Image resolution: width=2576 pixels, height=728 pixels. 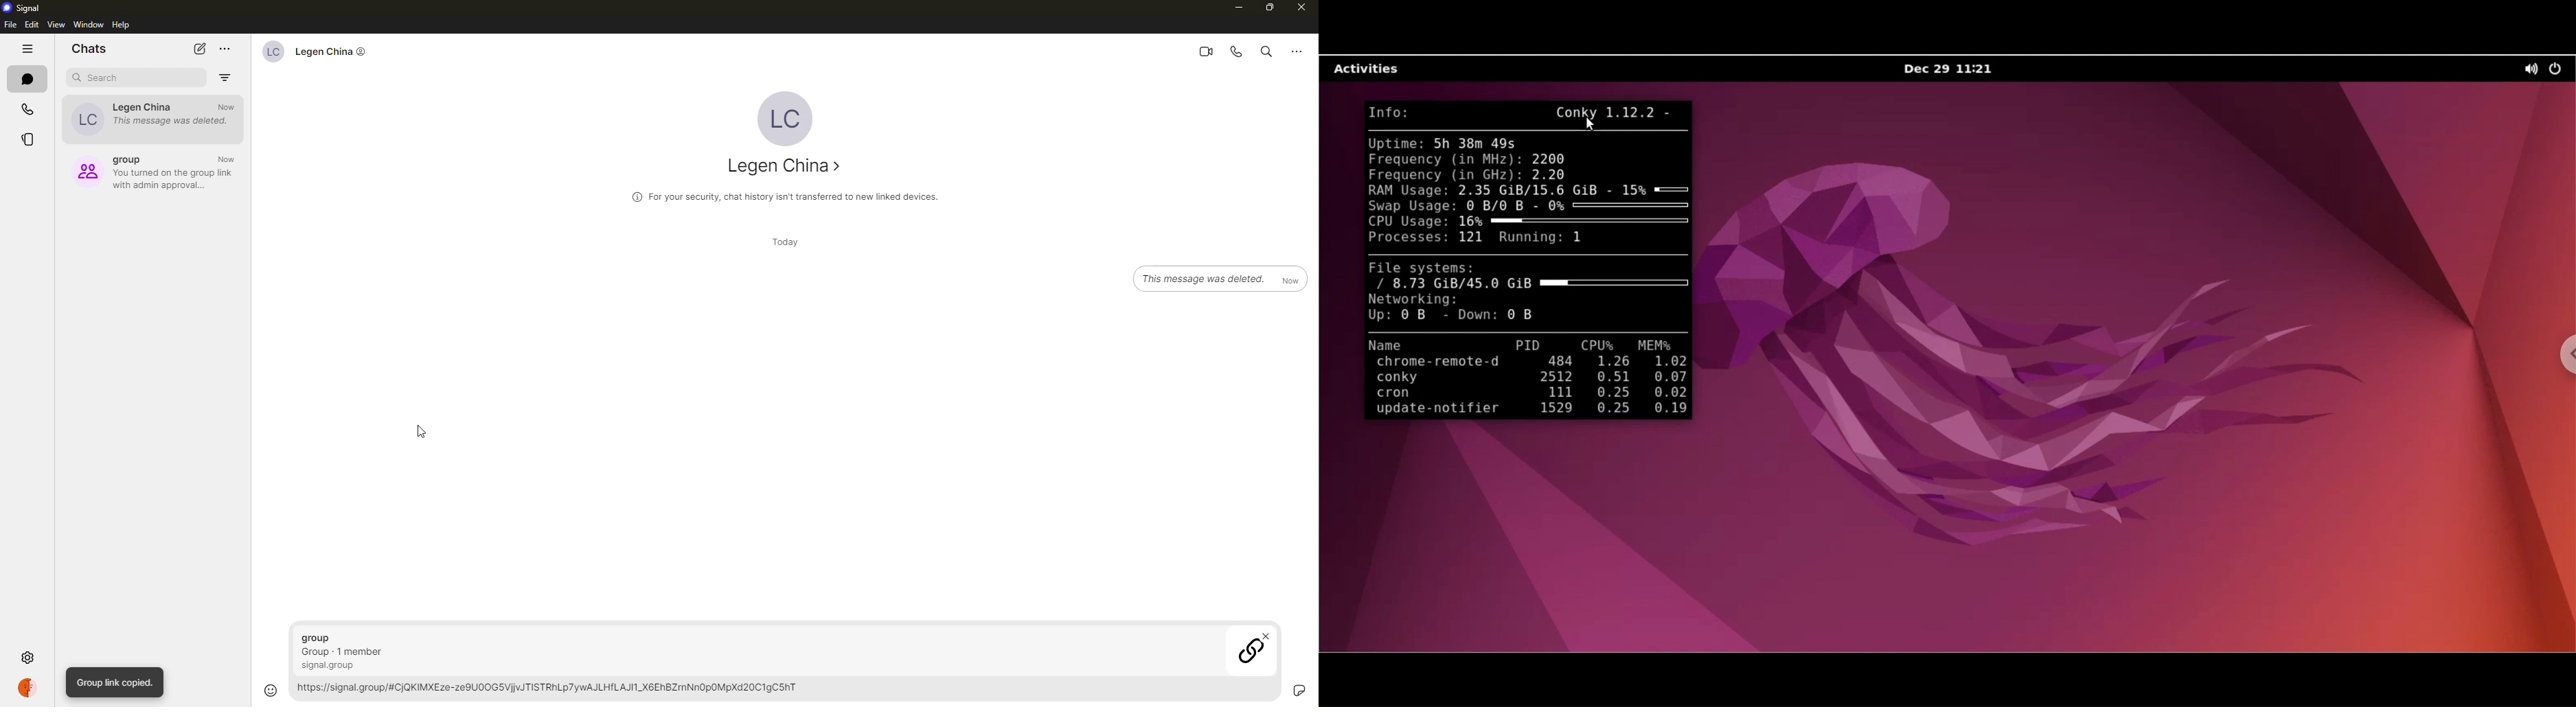 I want to click on settings, so click(x=29, y=657).